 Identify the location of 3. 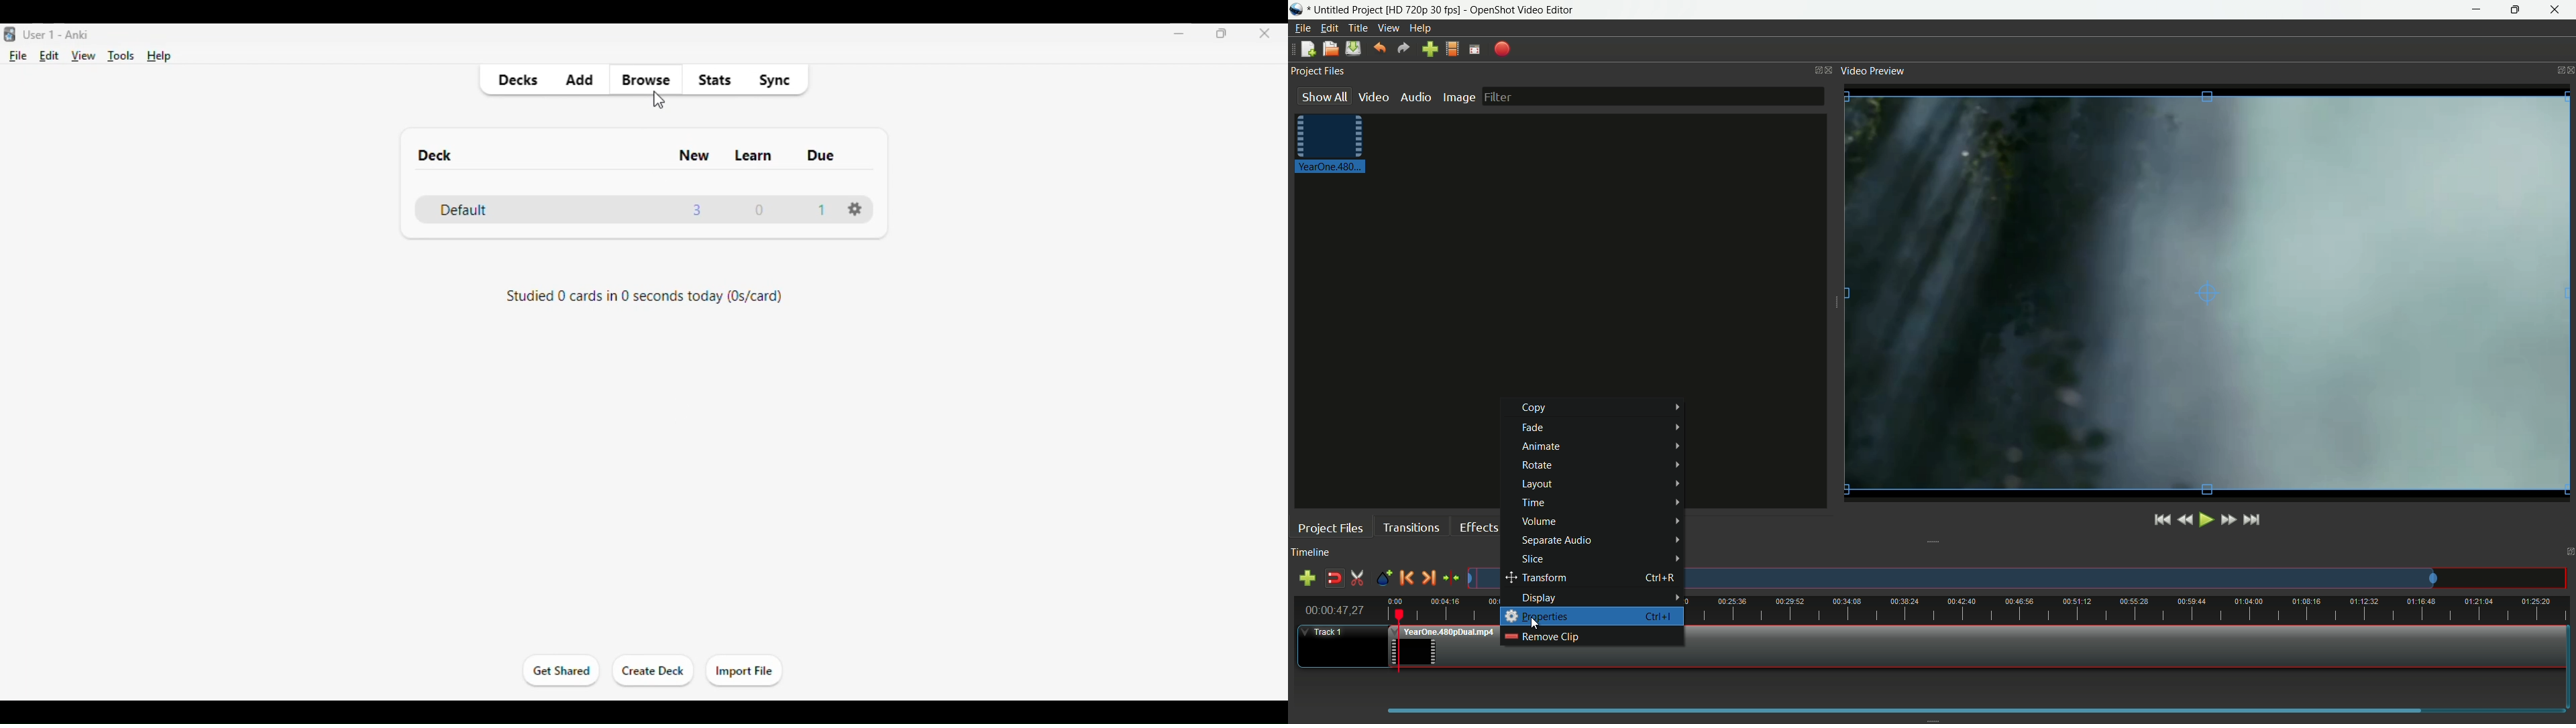
(696, 209).